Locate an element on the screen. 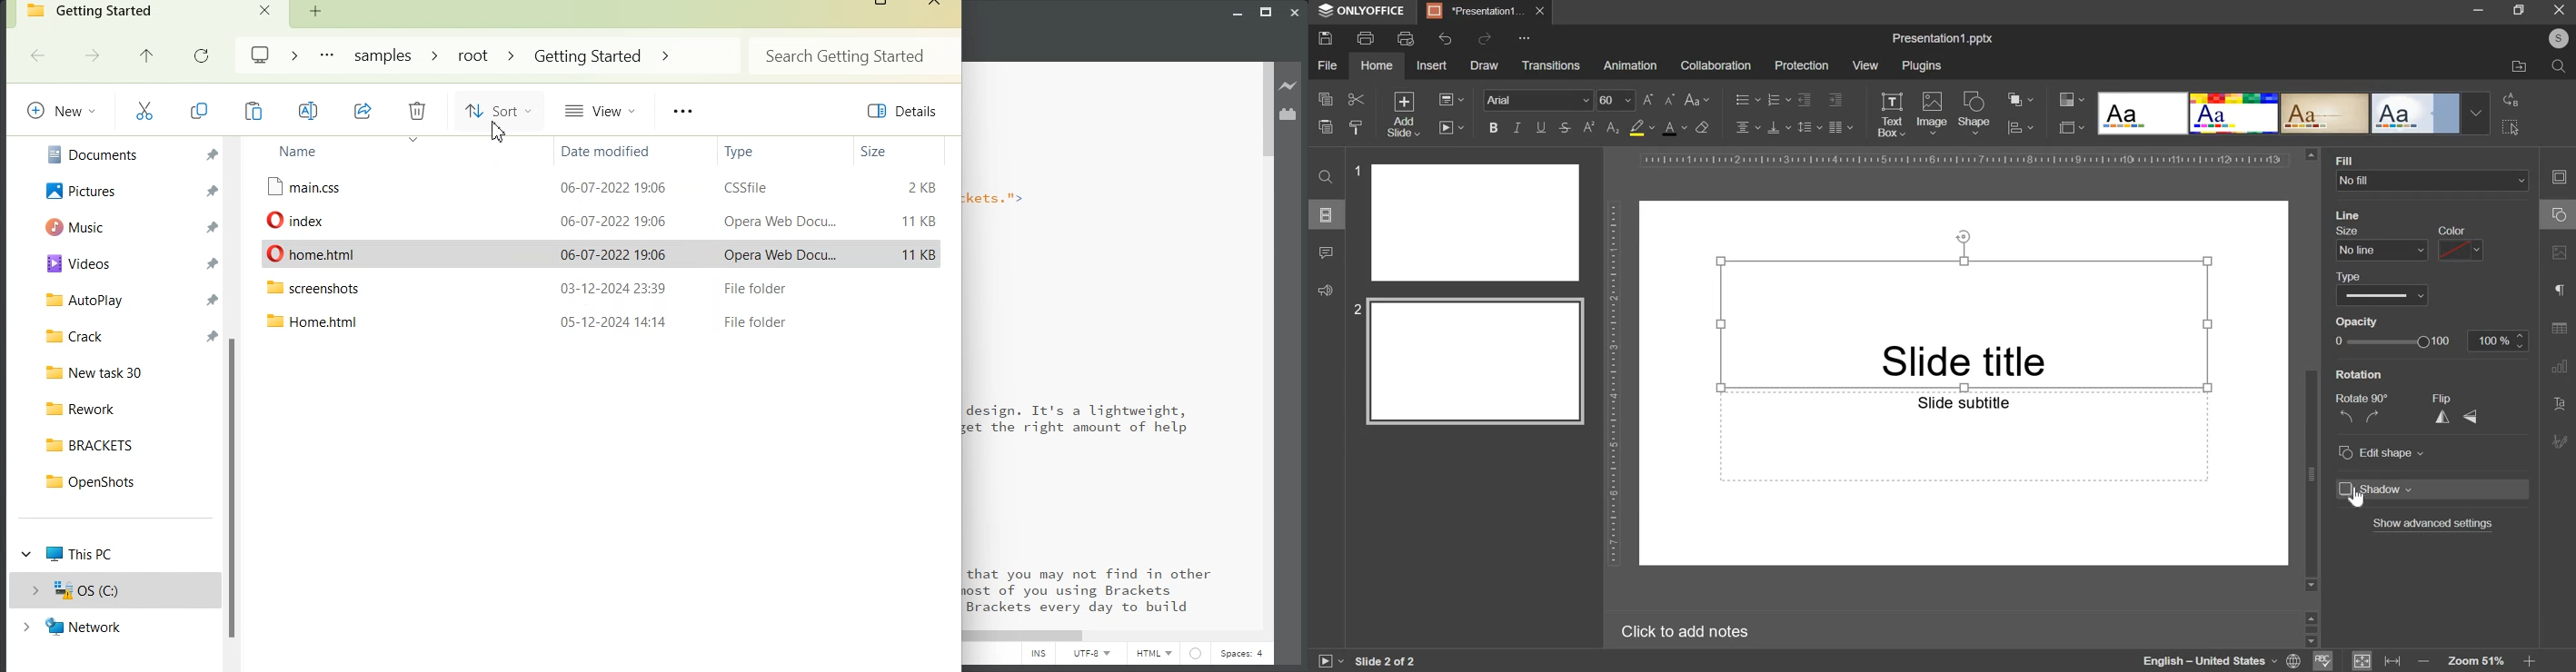  file location is located at coordinates (2520, 67).